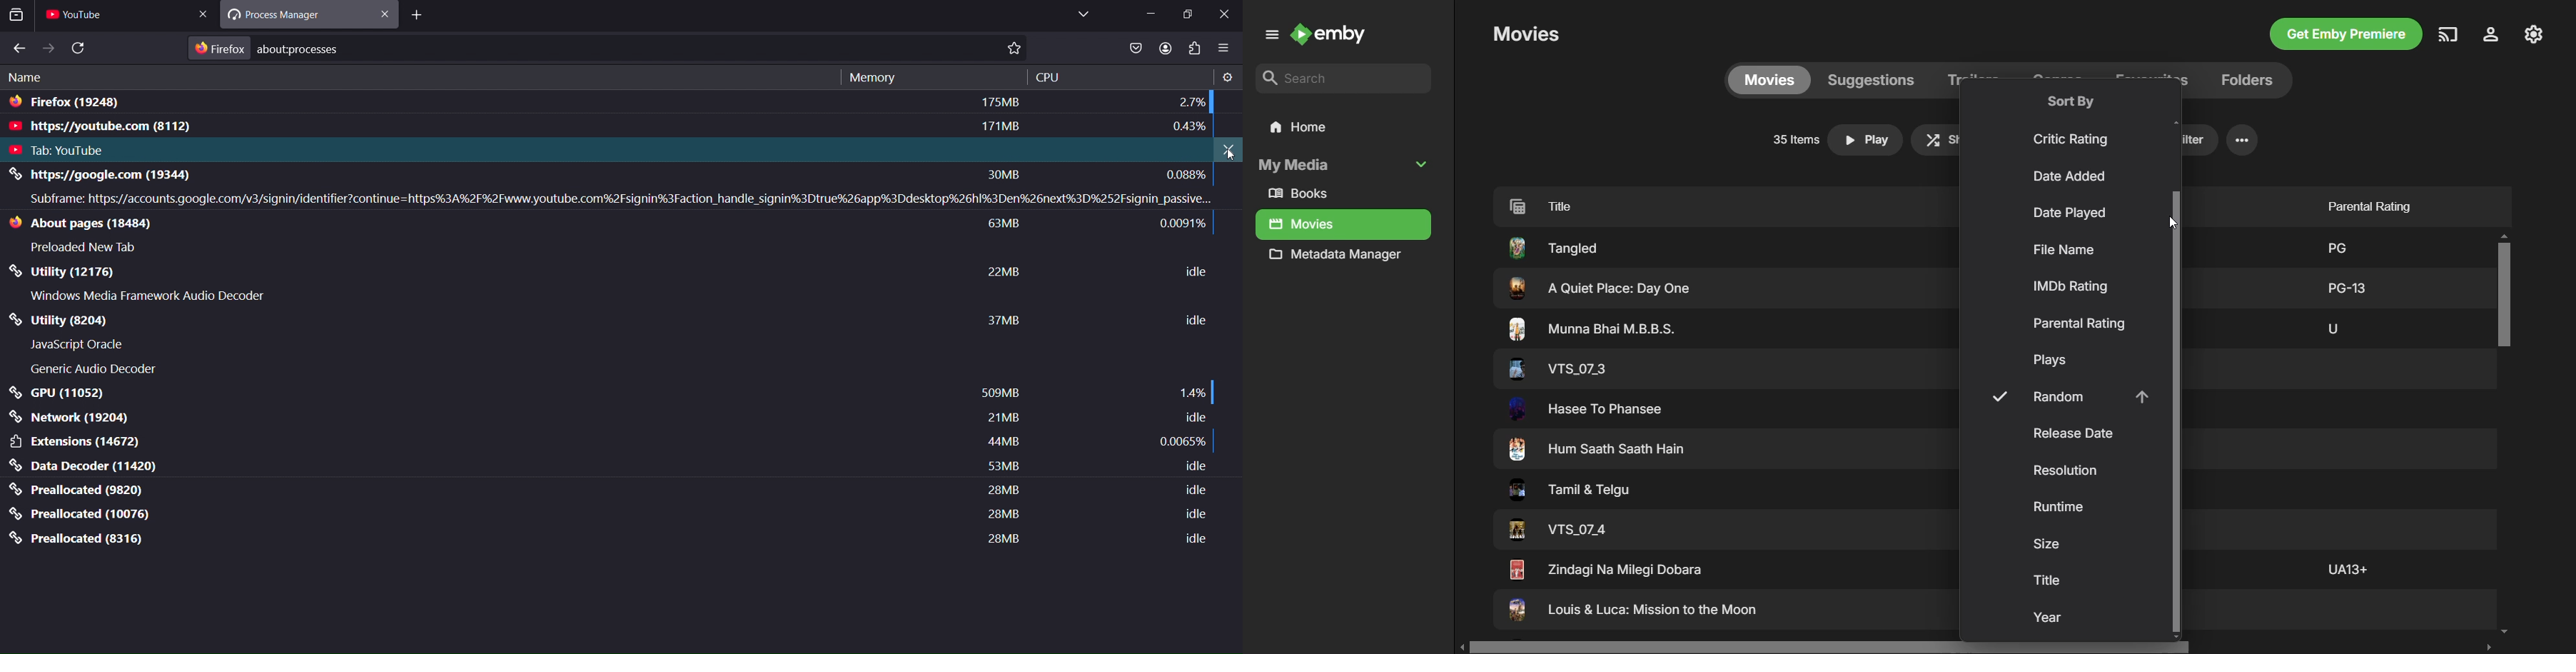 This screenshot has height=672, width=2576. I want to click on cursor, so click(1231, 159).